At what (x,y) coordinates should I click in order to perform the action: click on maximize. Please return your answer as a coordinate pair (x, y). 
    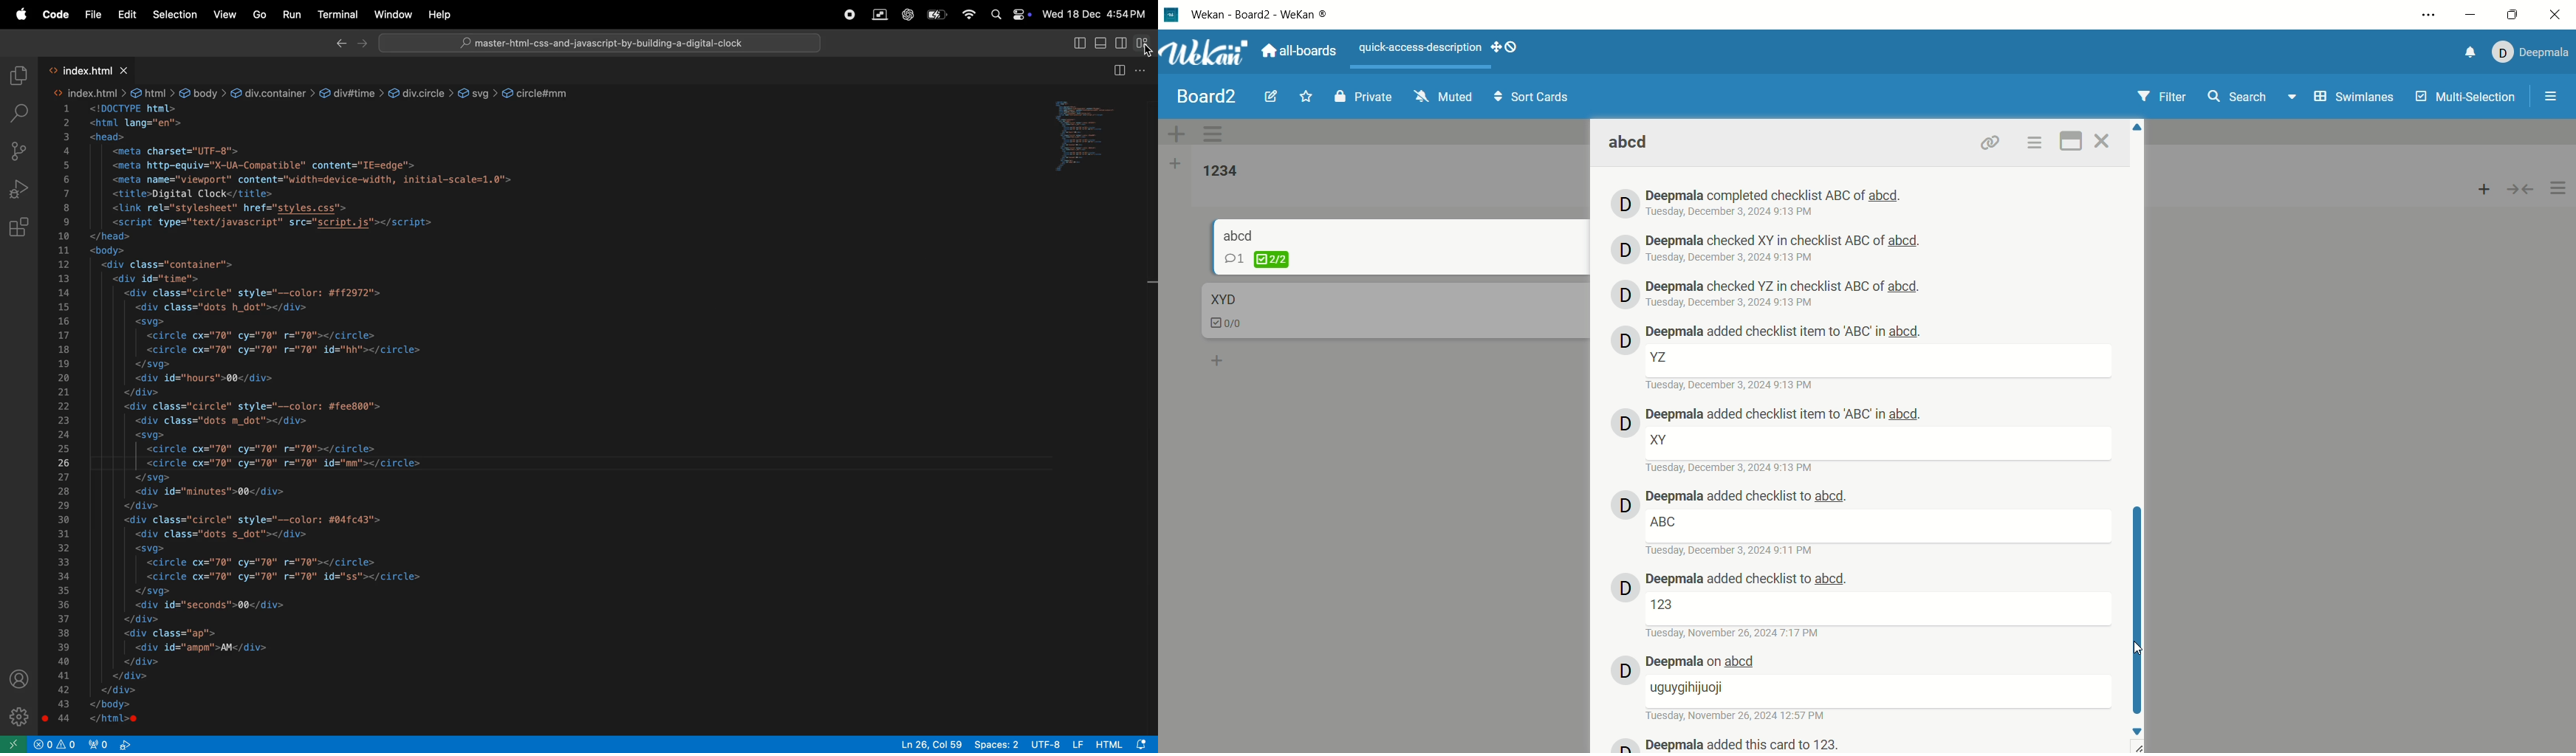
    Looking at the image, I should click on (2512, 16).